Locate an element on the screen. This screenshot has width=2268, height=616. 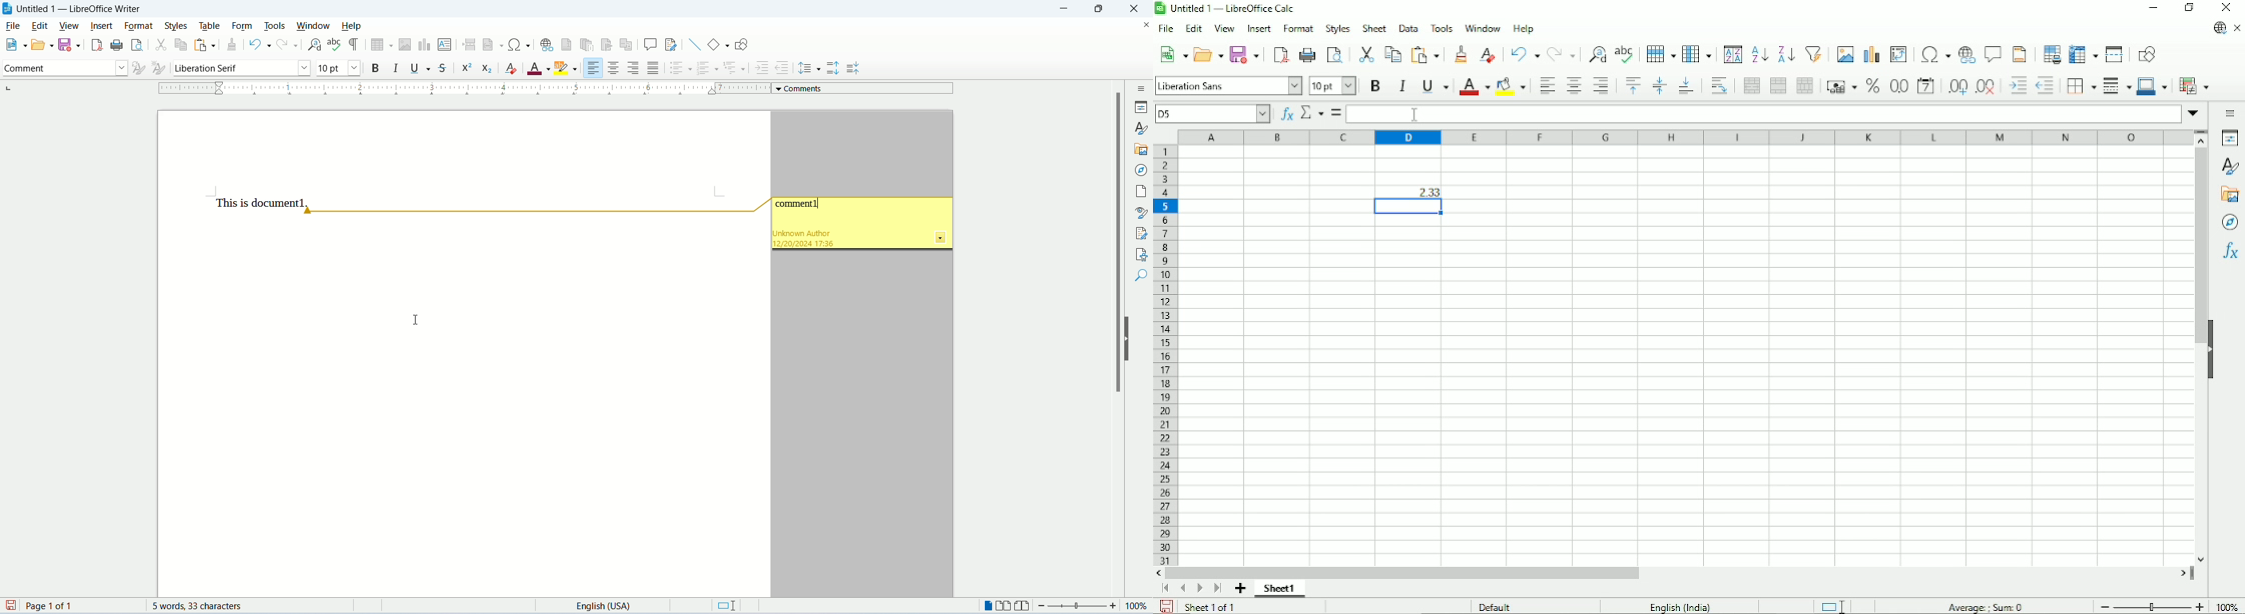
styles is located at coordinates (178, 26).